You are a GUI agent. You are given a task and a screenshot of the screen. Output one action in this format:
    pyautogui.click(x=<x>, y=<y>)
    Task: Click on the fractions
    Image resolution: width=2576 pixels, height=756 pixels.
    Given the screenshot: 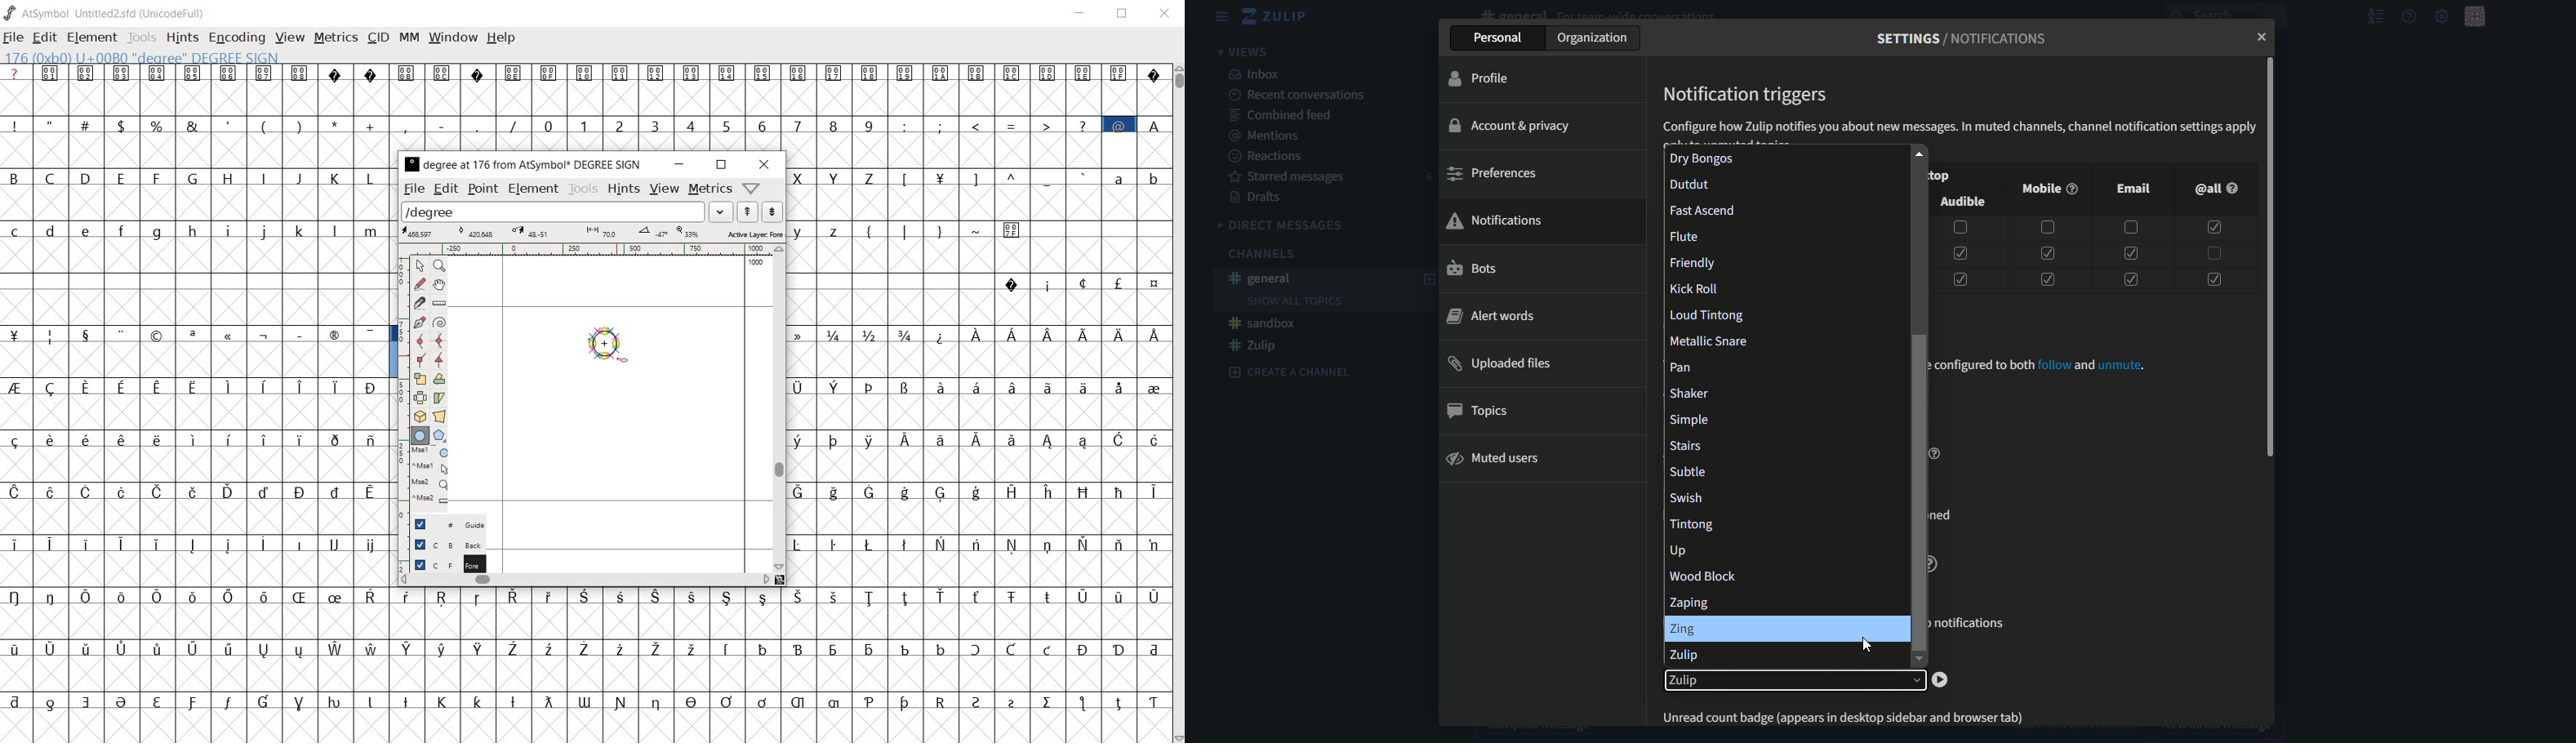 What is the action you would take?
    pyautogui.click(x=859, y=333)
    